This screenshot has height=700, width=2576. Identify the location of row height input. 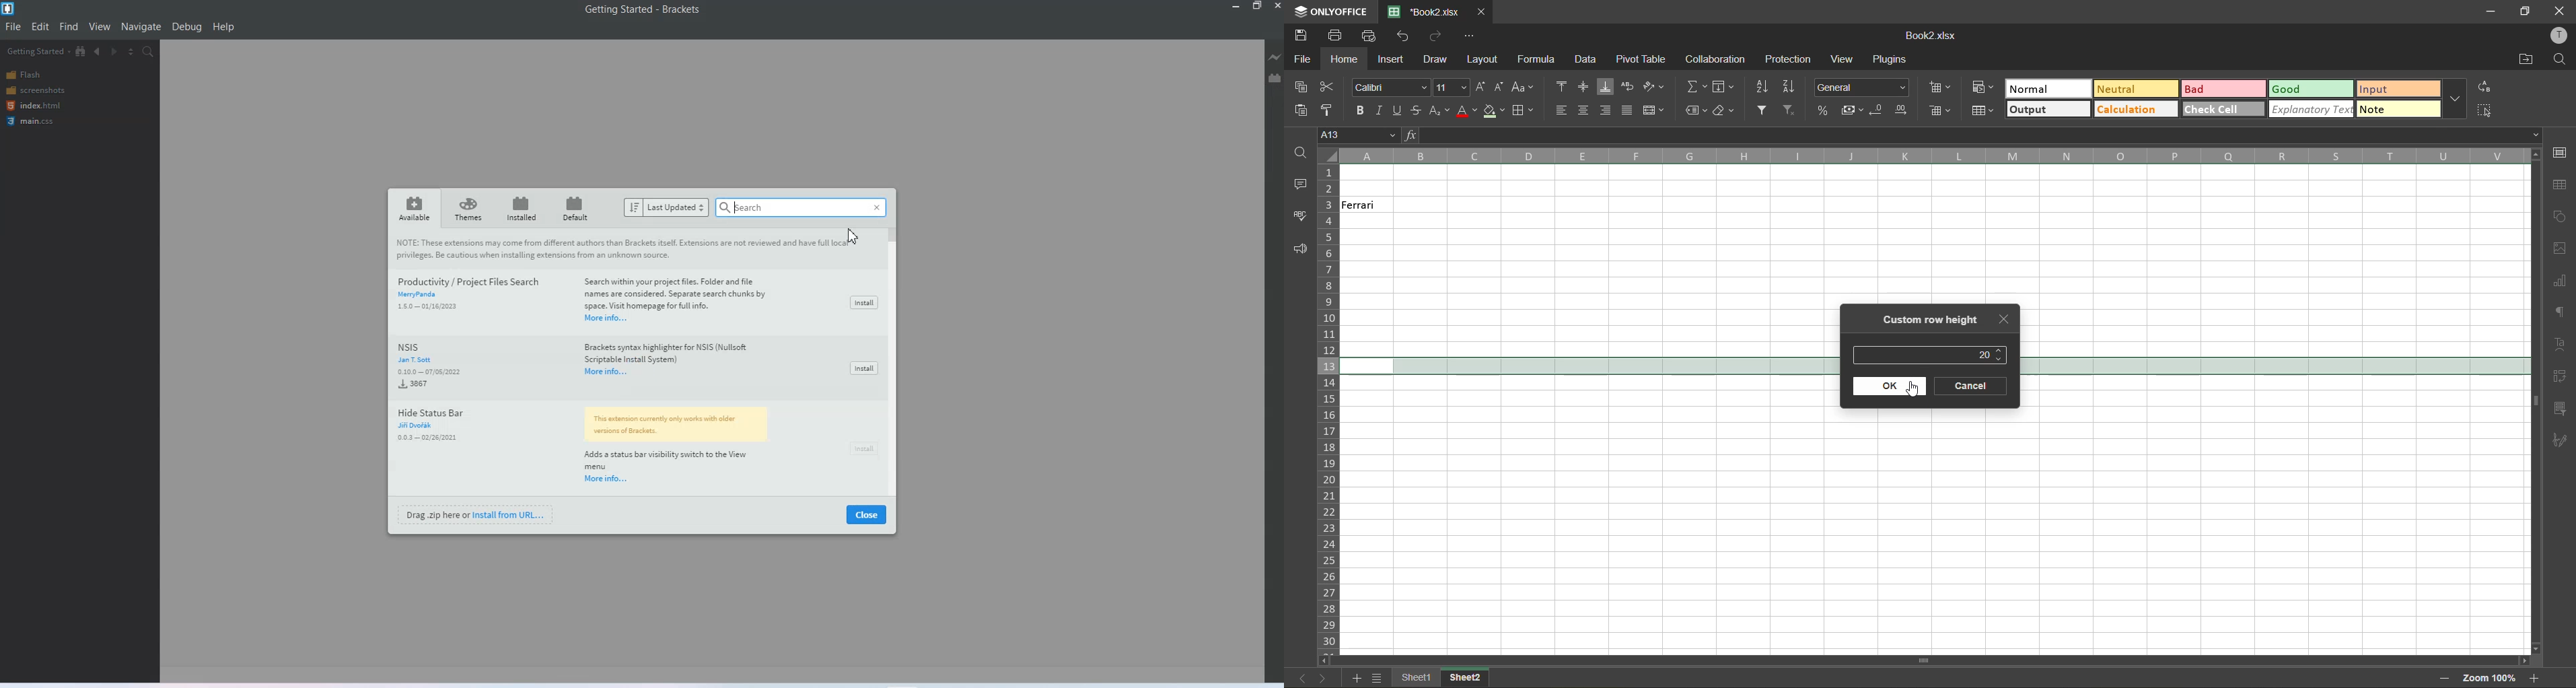
(1984, 354).